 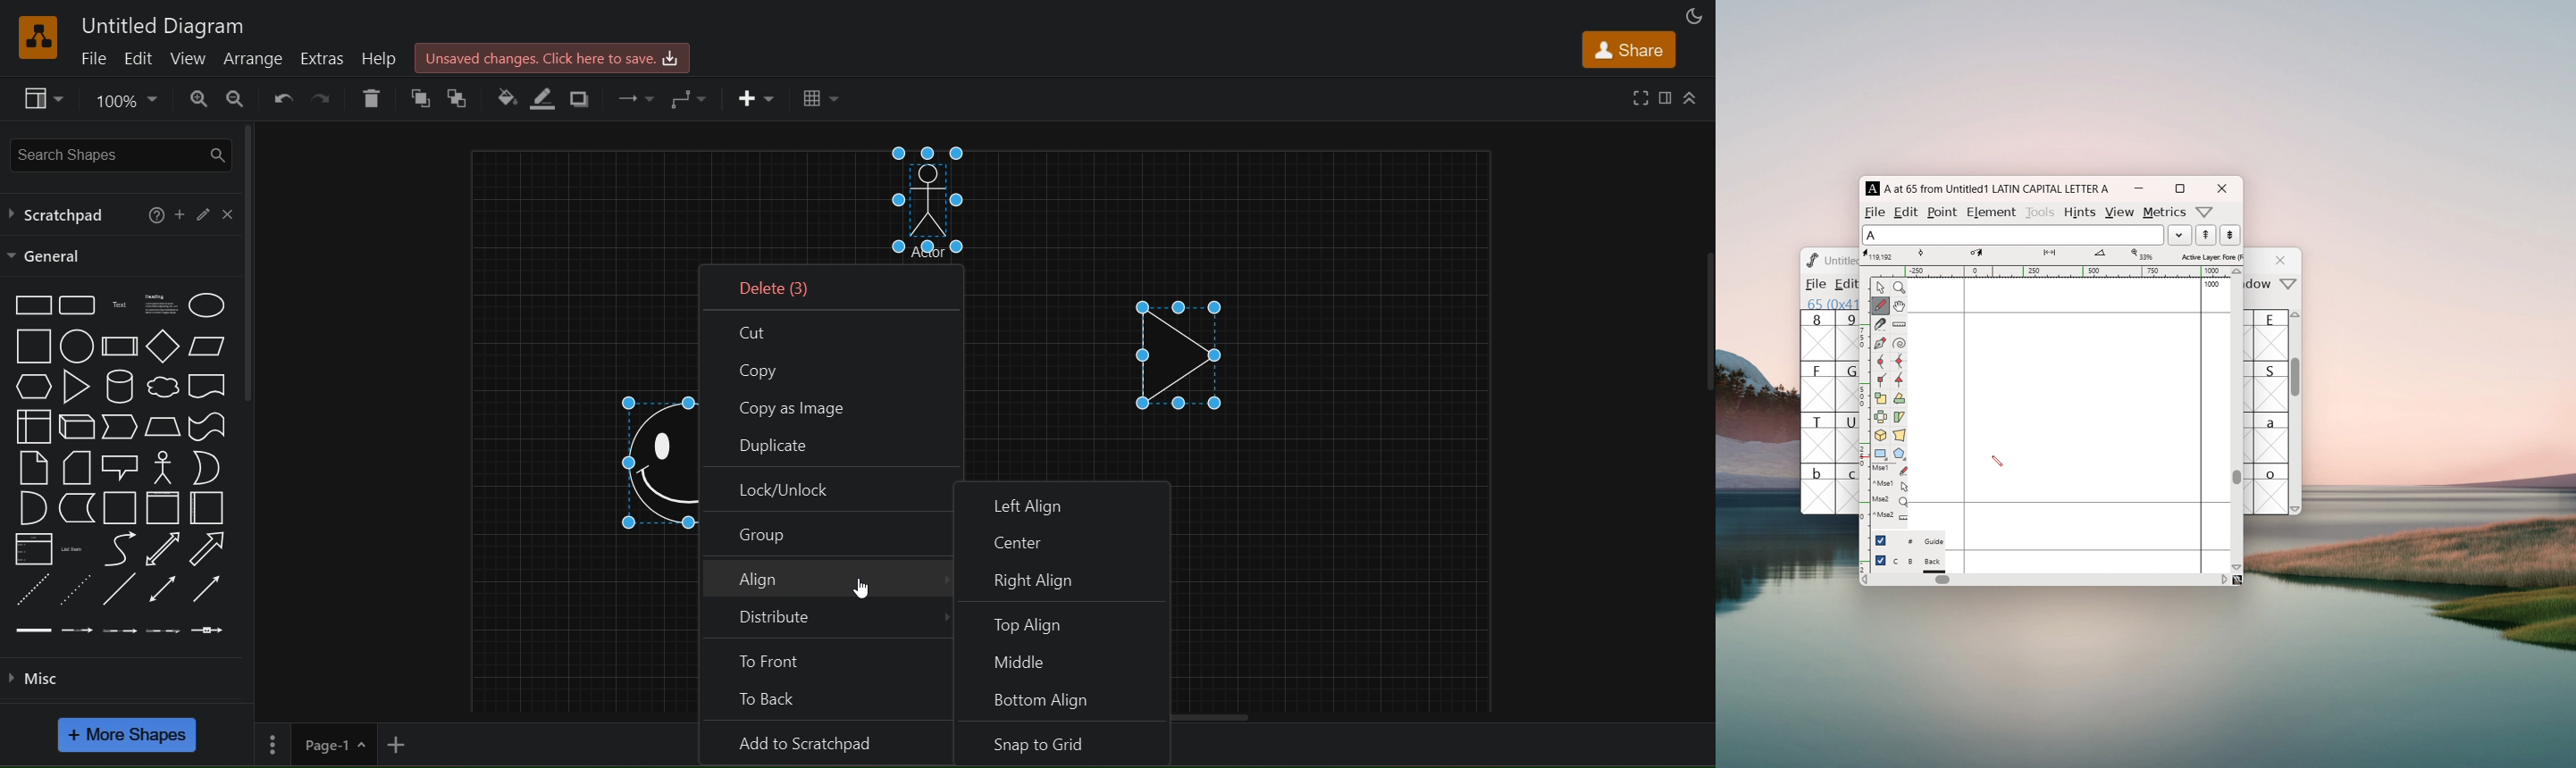 What do you see at coordinates (1185, 347) in the screenshot?
I see `triangle shape` at bounding box center [1185, 347].